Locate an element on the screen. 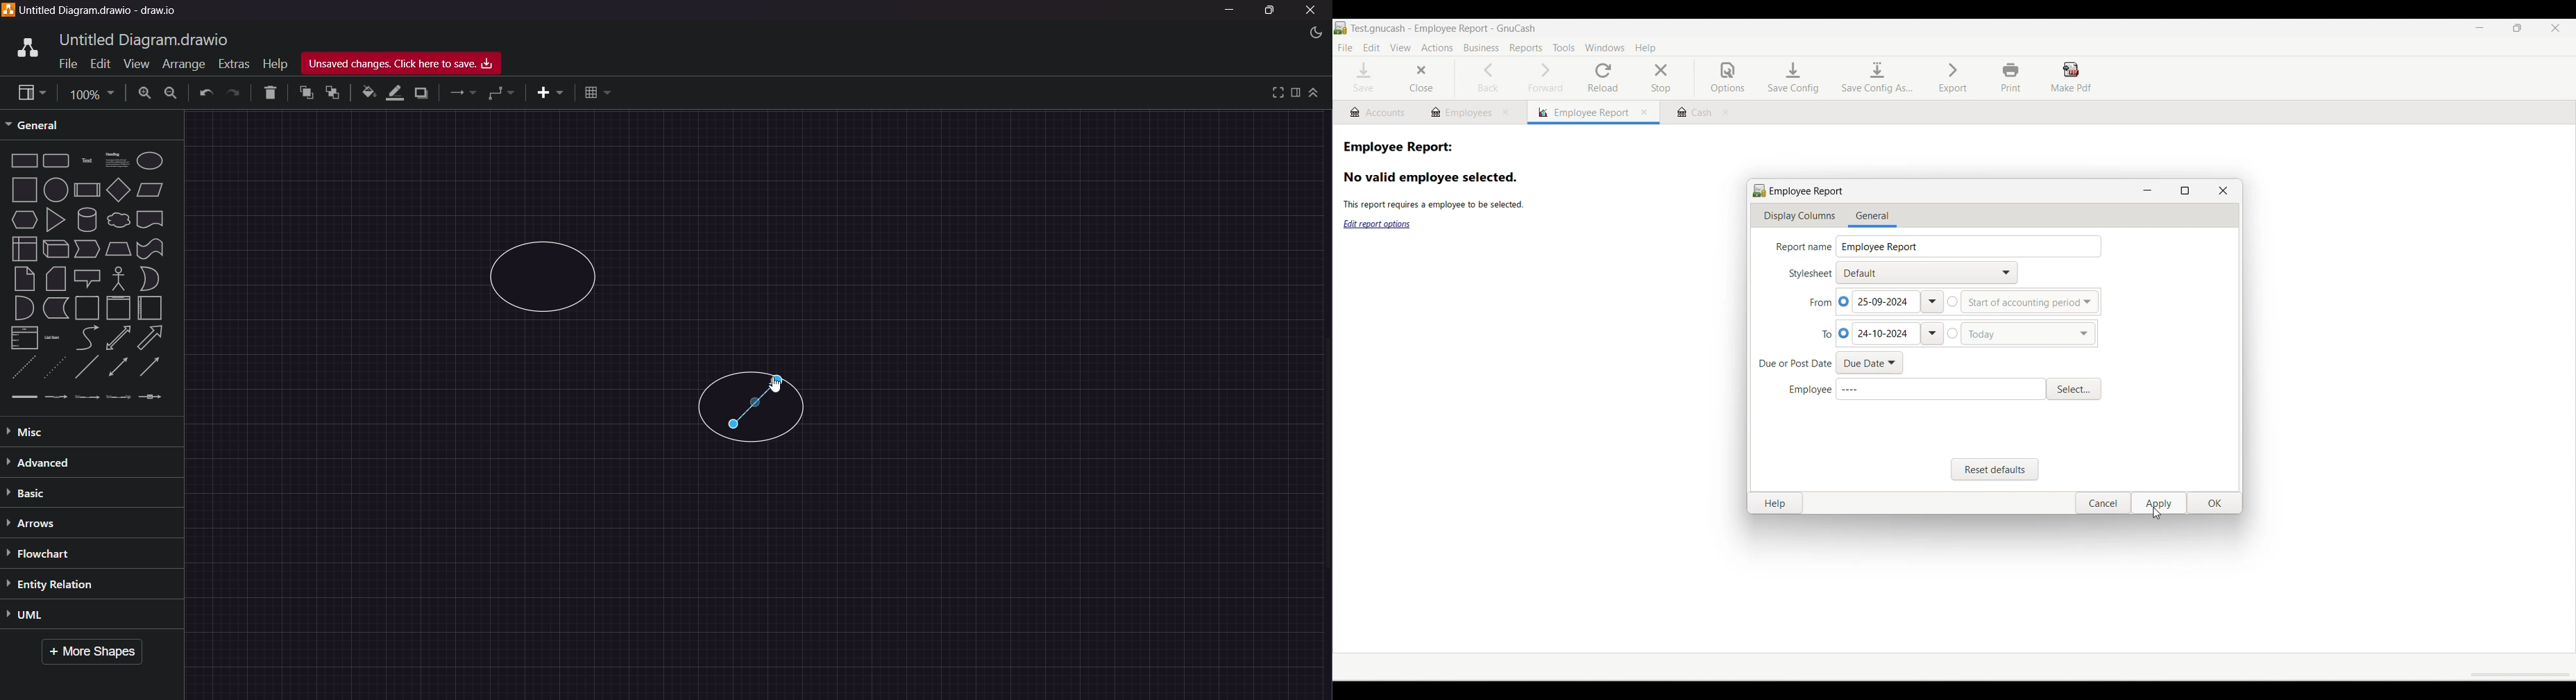 The width and height of the screenshot is (2576, 700). Shapes is located at coordinates (88, 278).